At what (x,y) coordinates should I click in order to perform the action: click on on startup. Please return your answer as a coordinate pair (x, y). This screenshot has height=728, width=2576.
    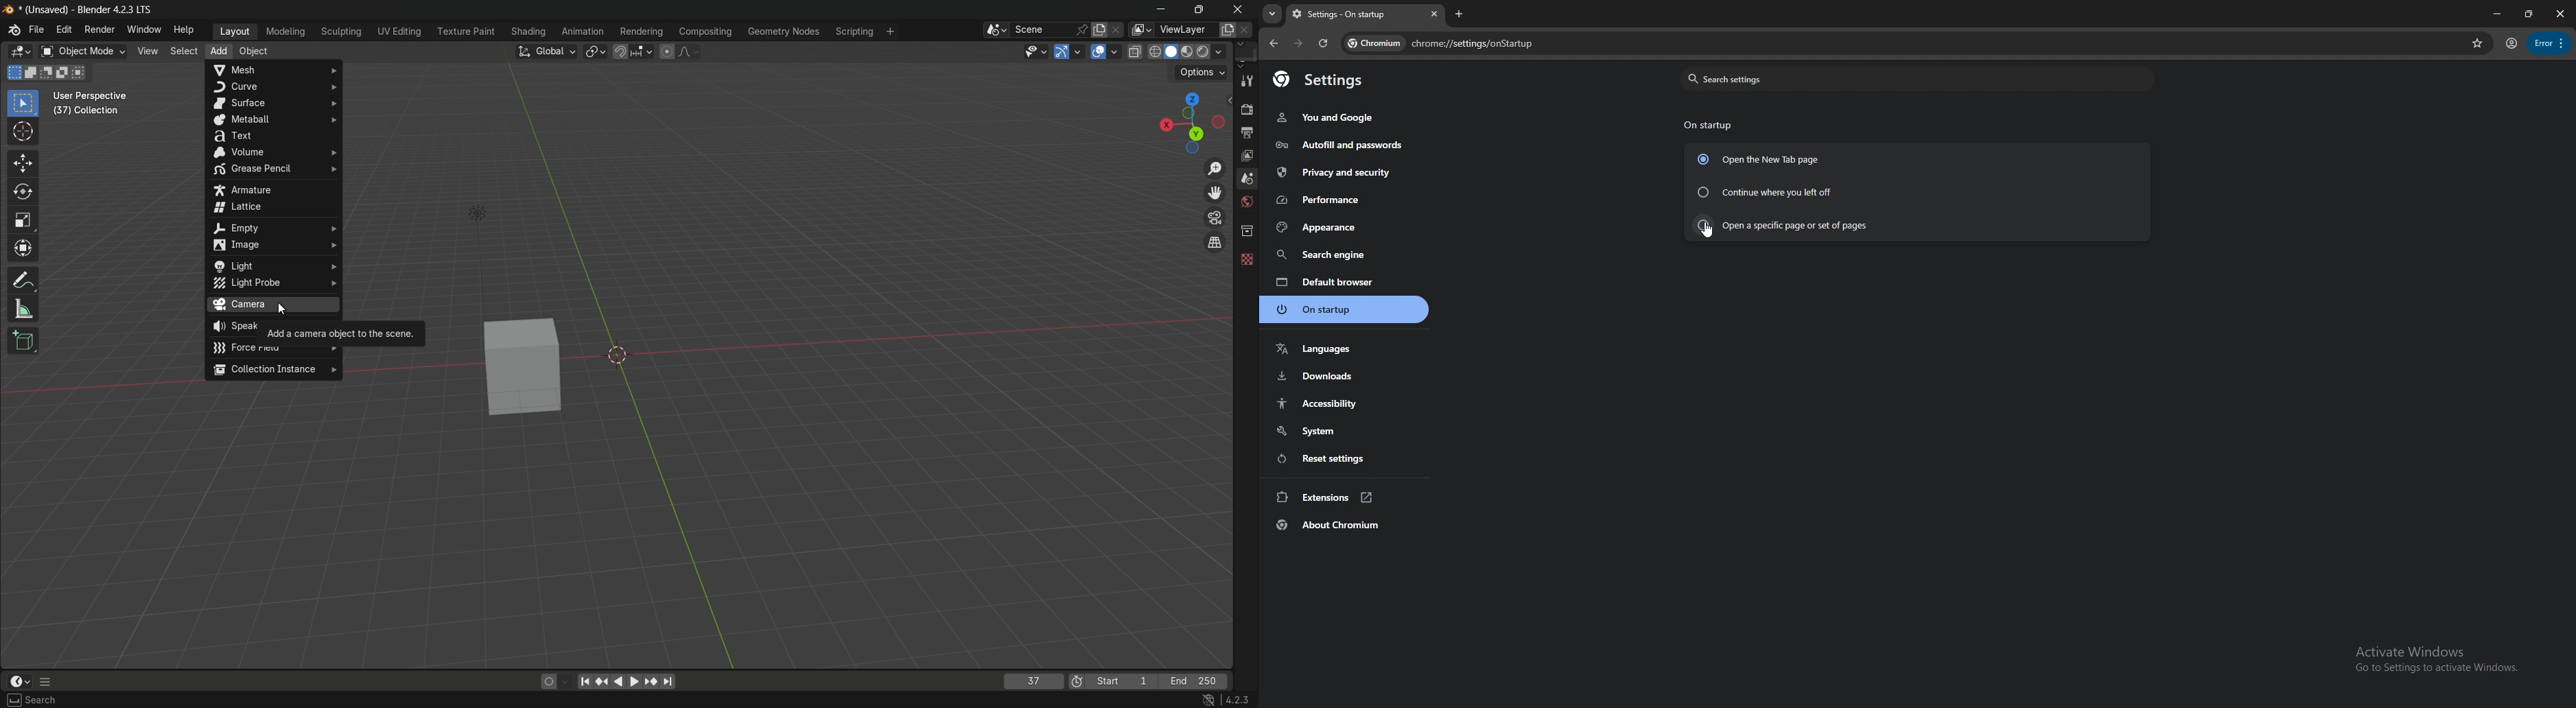
    Looking at the image, I should click on (1709, 123).